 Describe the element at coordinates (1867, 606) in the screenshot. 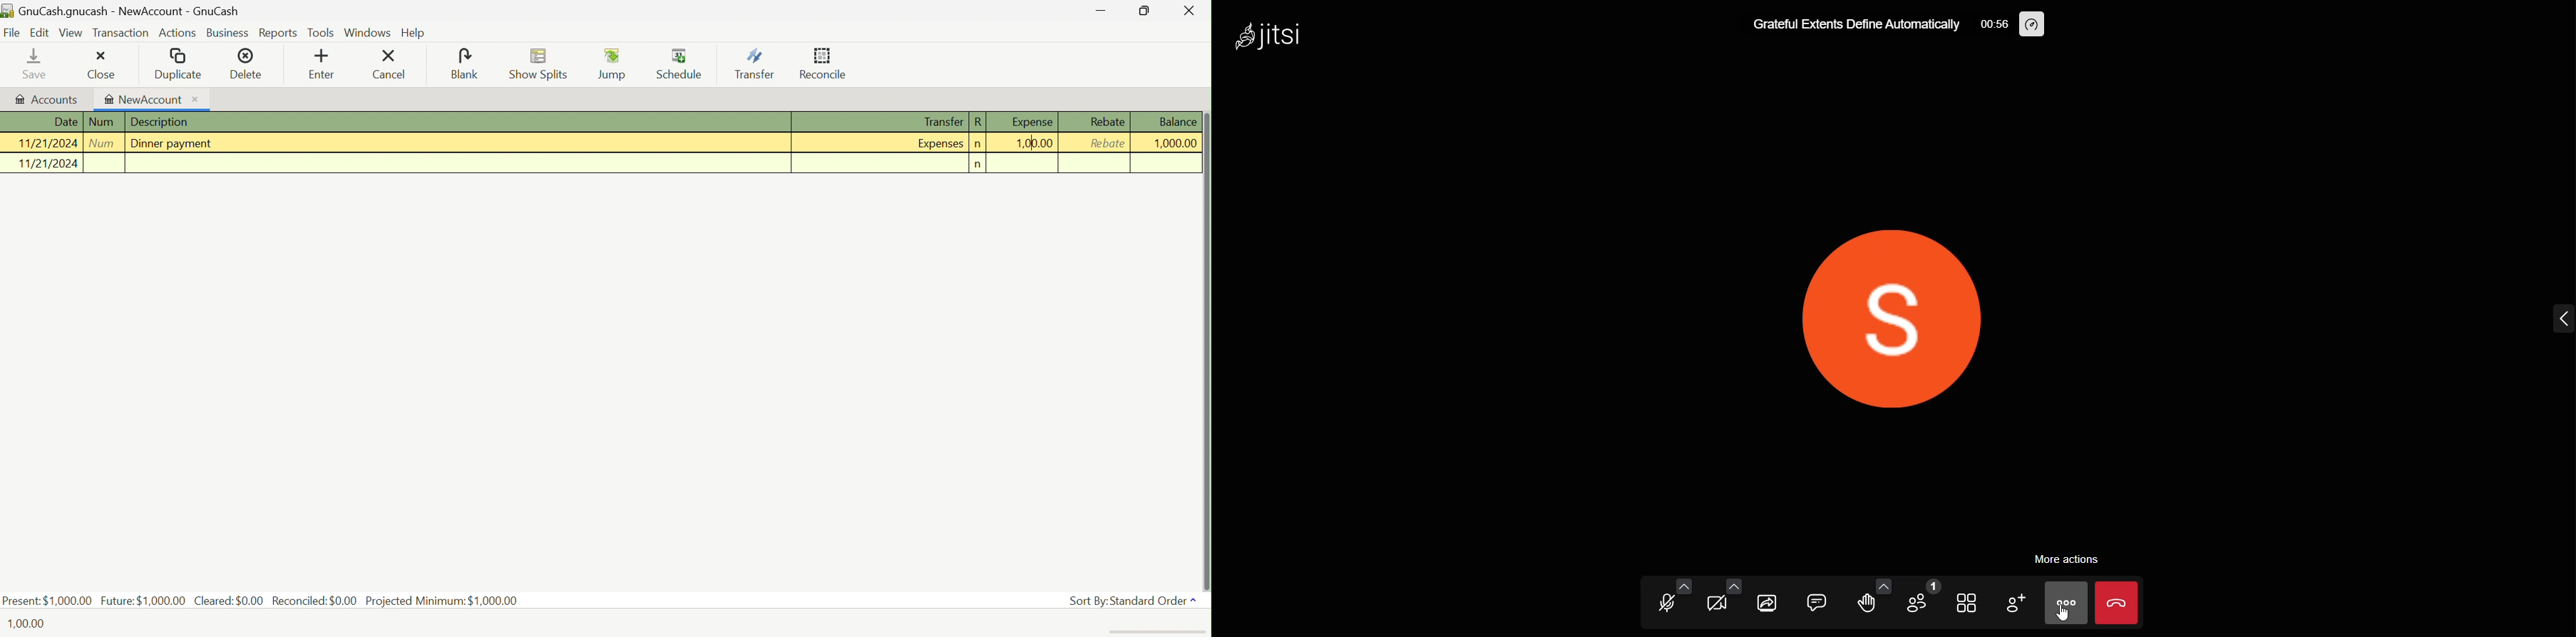

I see `raise hand` at that location.